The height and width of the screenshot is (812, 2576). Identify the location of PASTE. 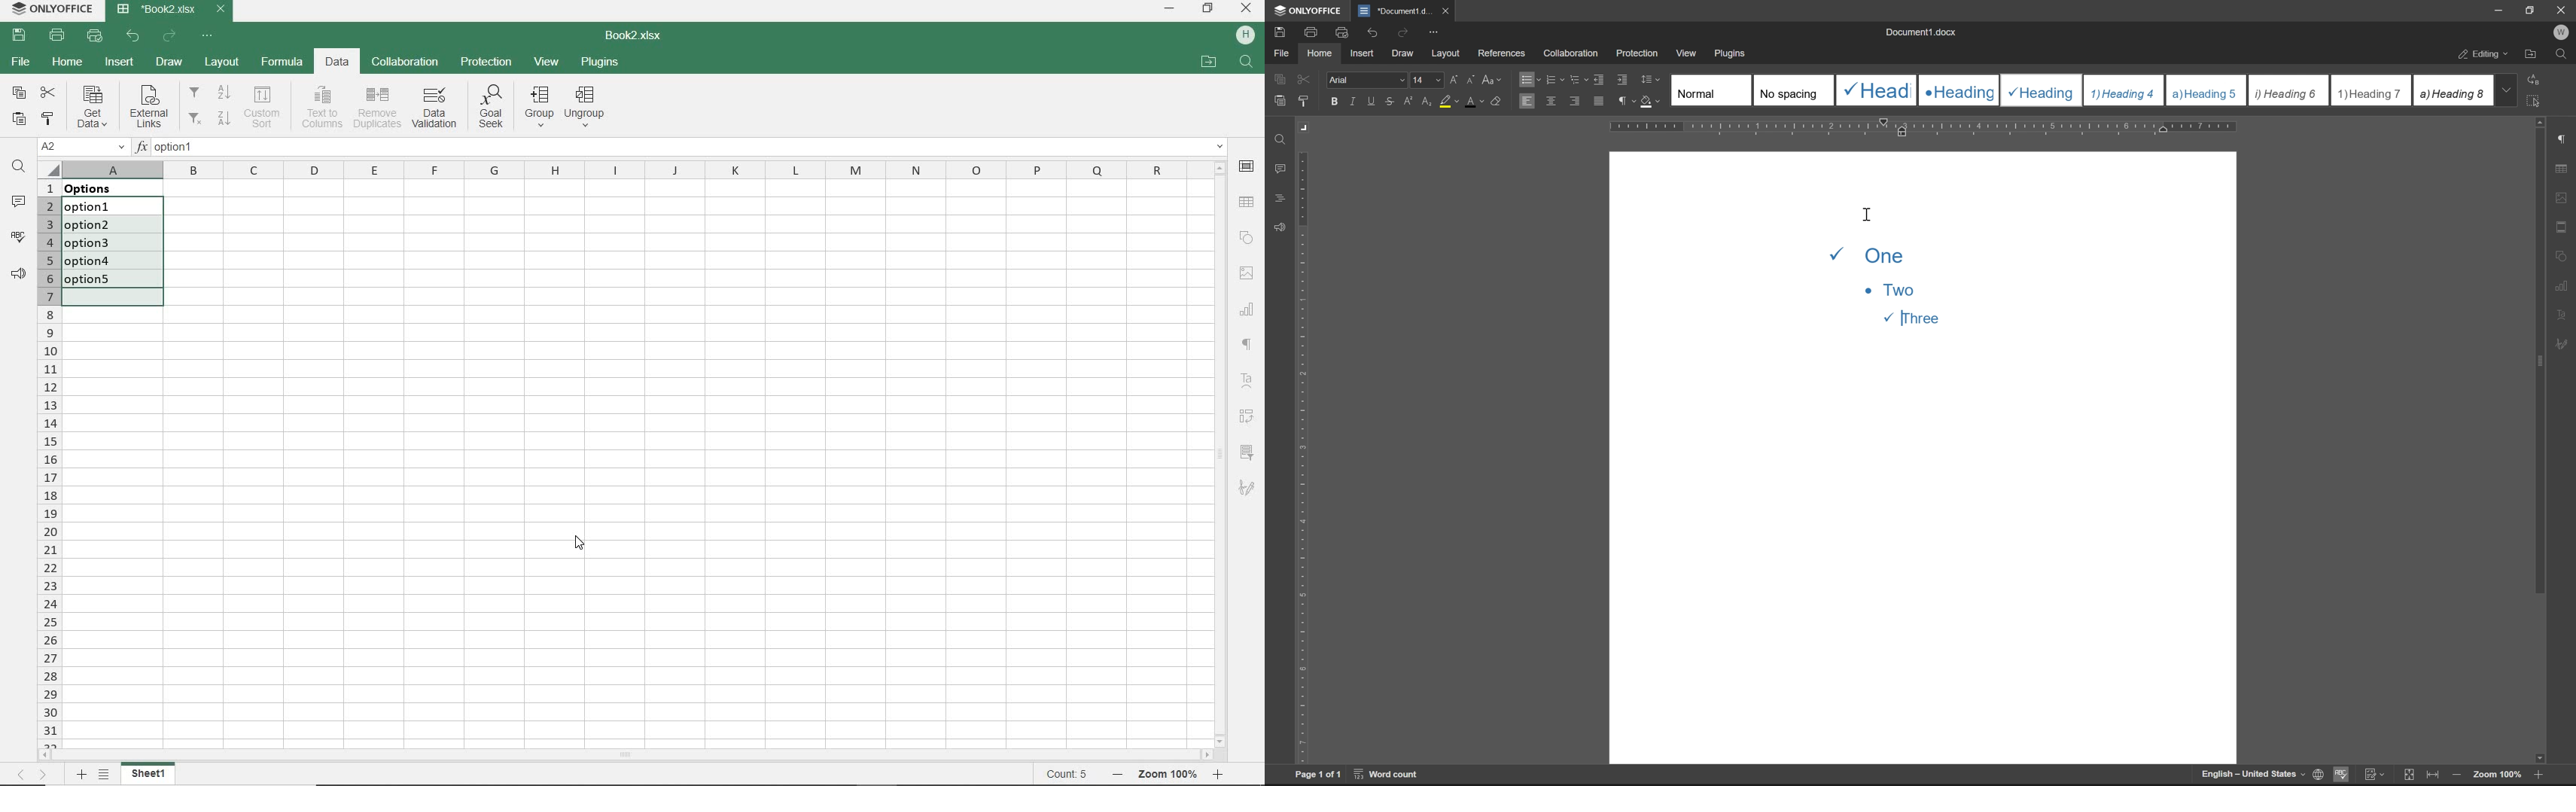
(22, 117).